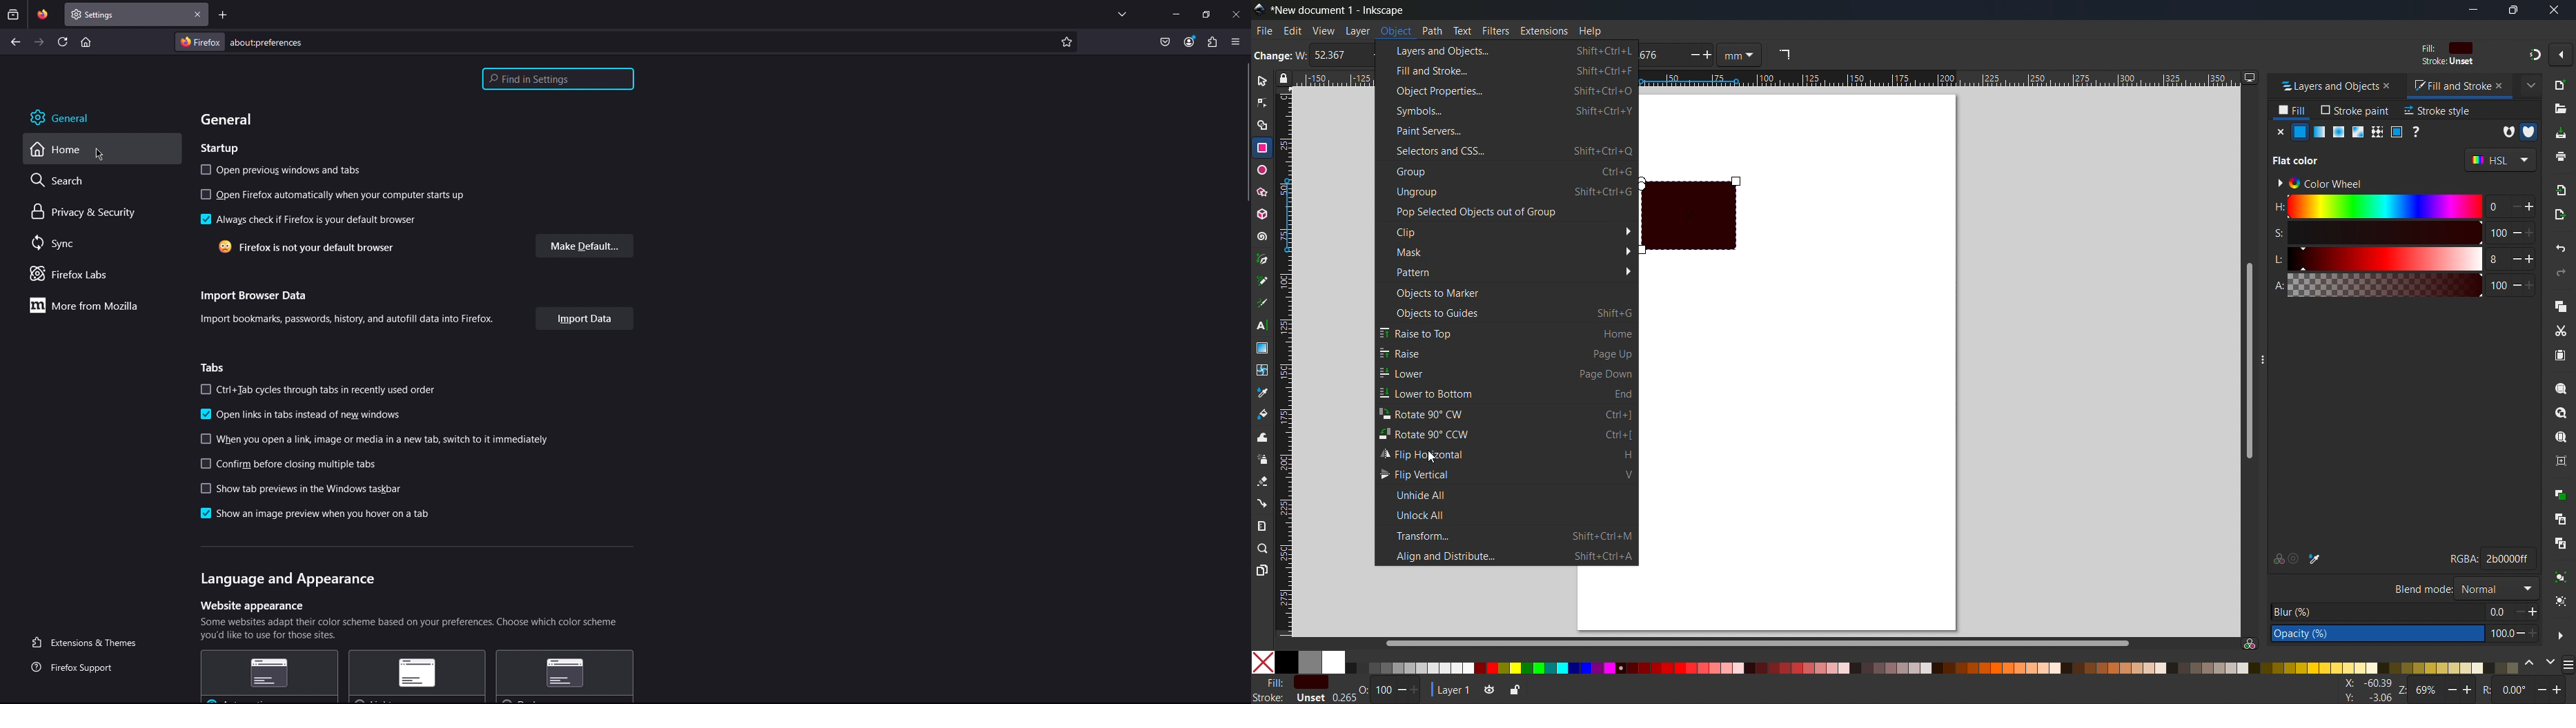  What do you see at coordinates (2326, 182) in the screenshot?
I see `Color wheel` at bounding box center [2326, 182].